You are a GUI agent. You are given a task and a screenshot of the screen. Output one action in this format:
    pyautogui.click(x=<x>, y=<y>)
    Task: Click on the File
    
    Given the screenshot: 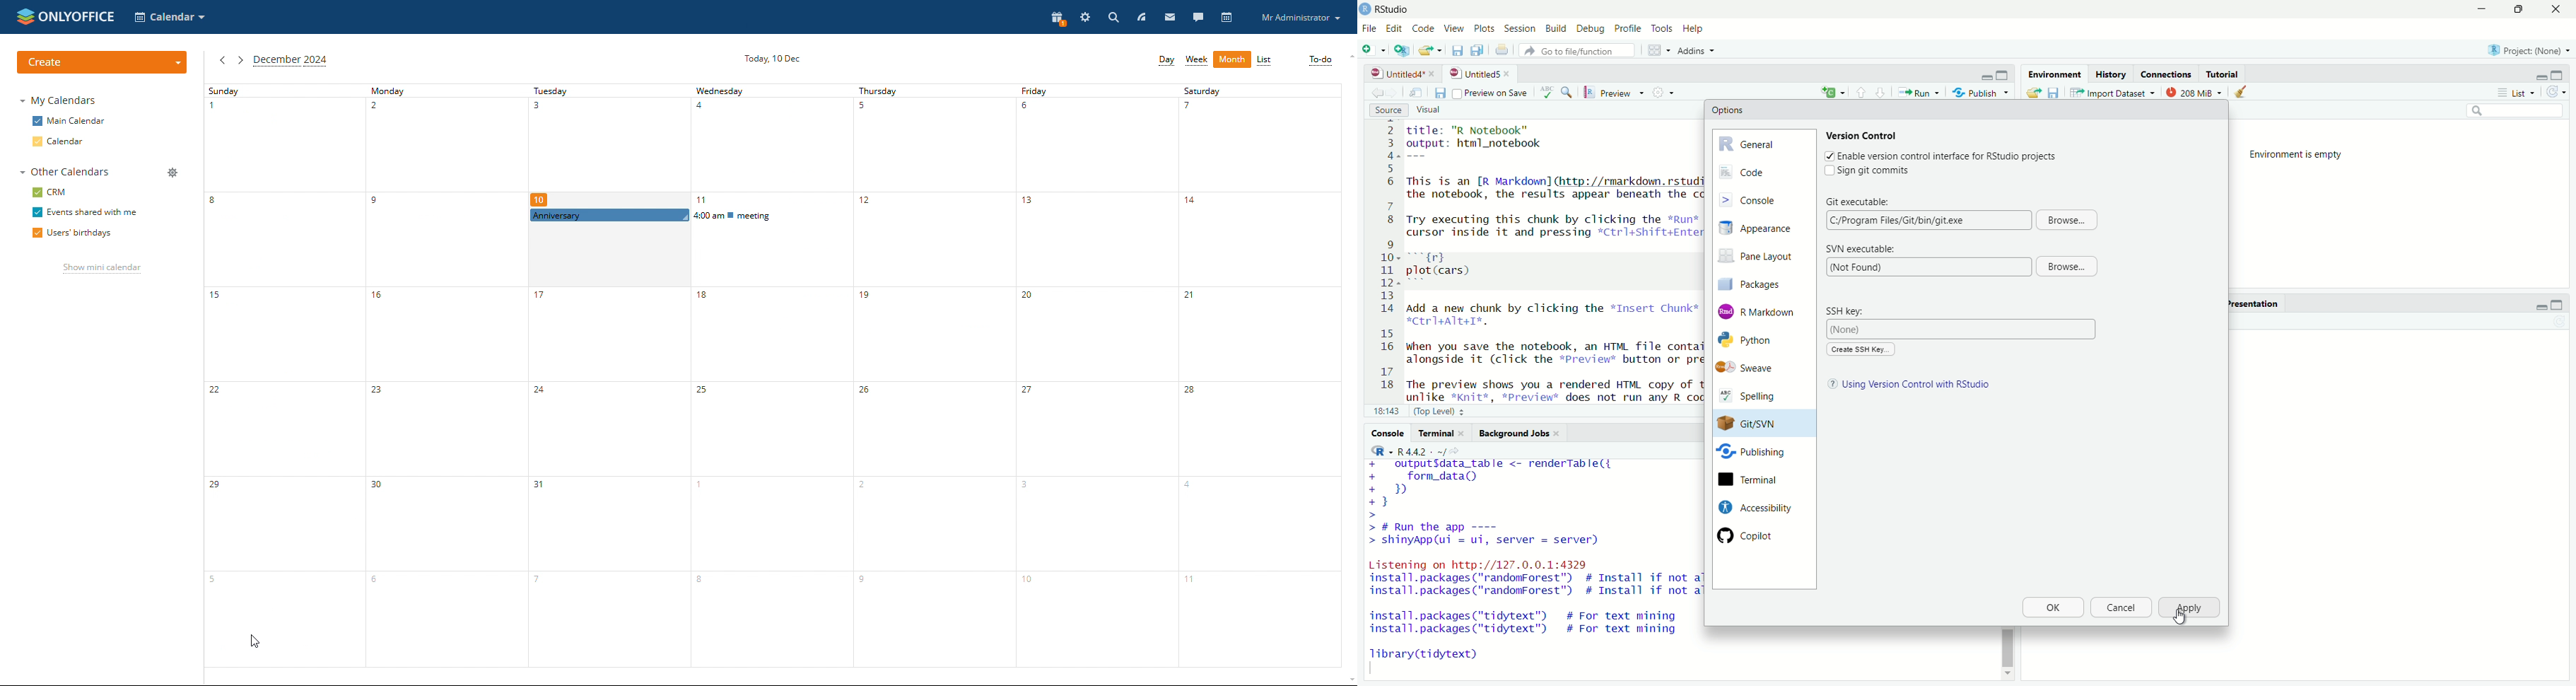 What is the action you would take?
    pyautogui.click(x=1369, y=28)
    